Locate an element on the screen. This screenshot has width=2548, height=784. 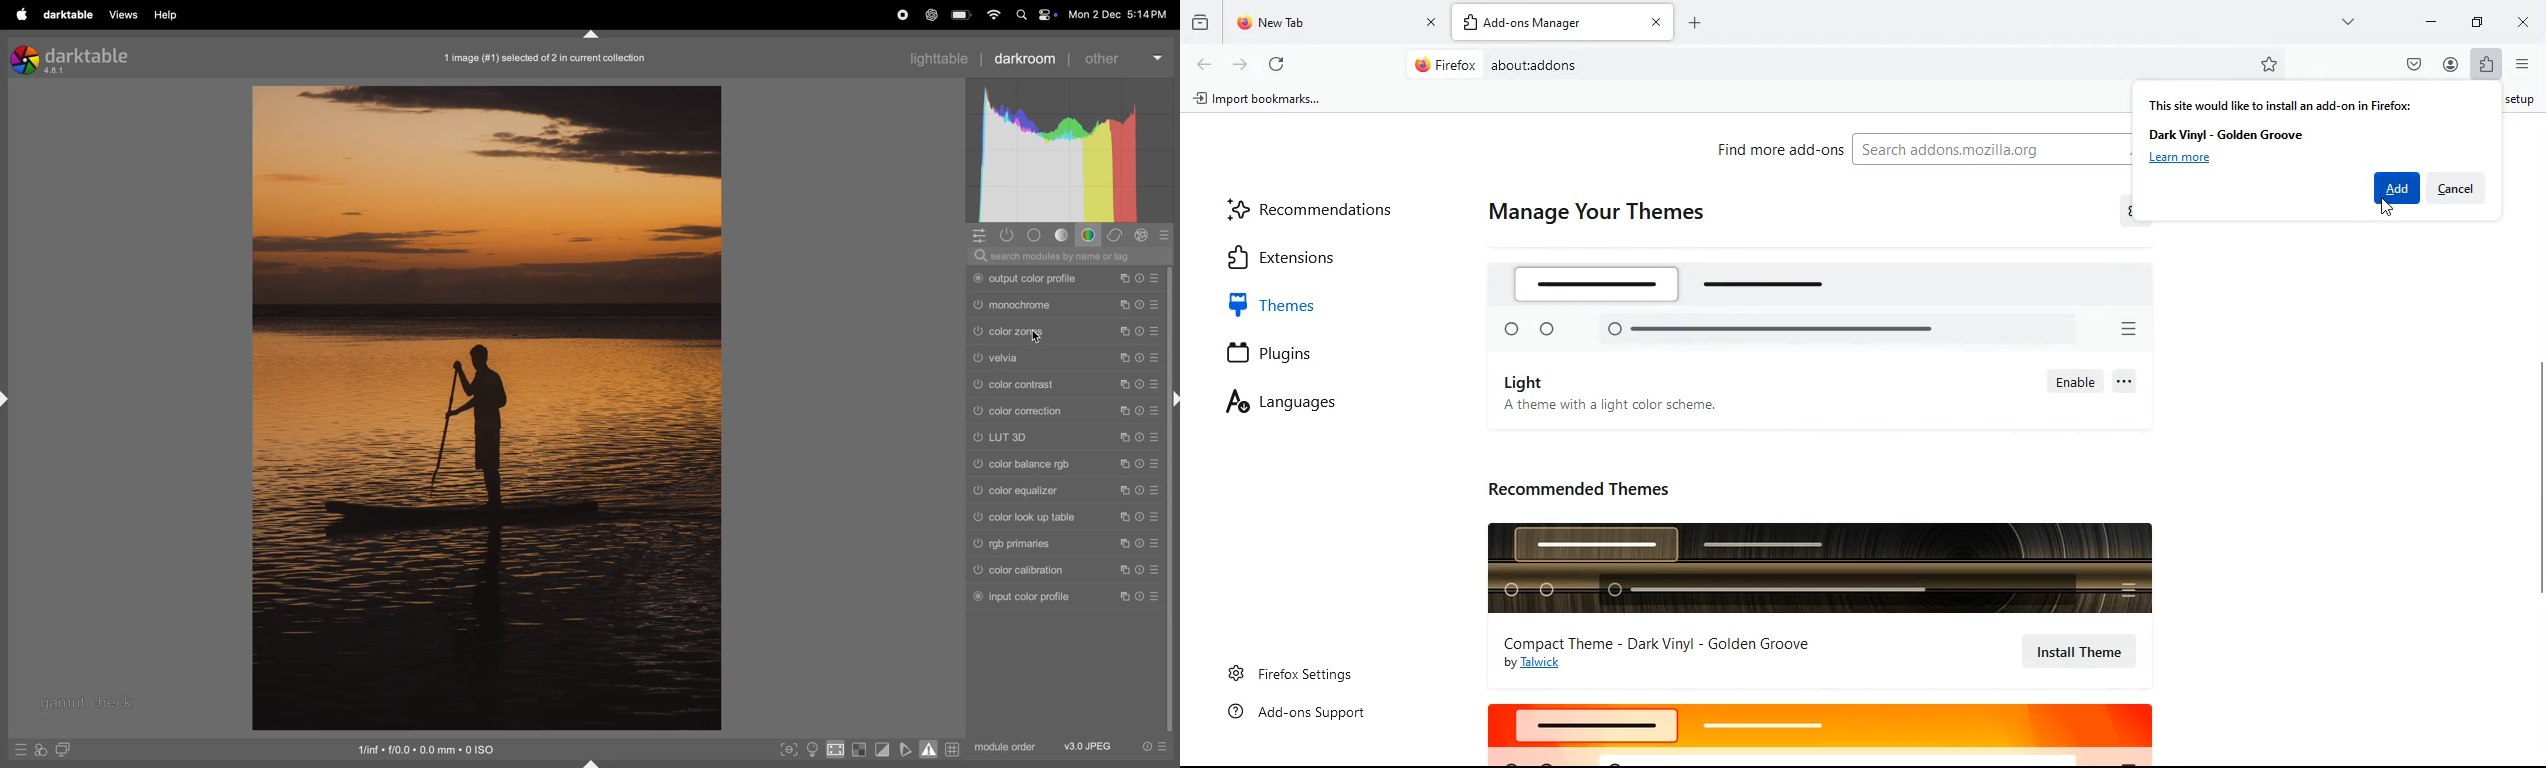
preset is located at coordinates (1154, 436).